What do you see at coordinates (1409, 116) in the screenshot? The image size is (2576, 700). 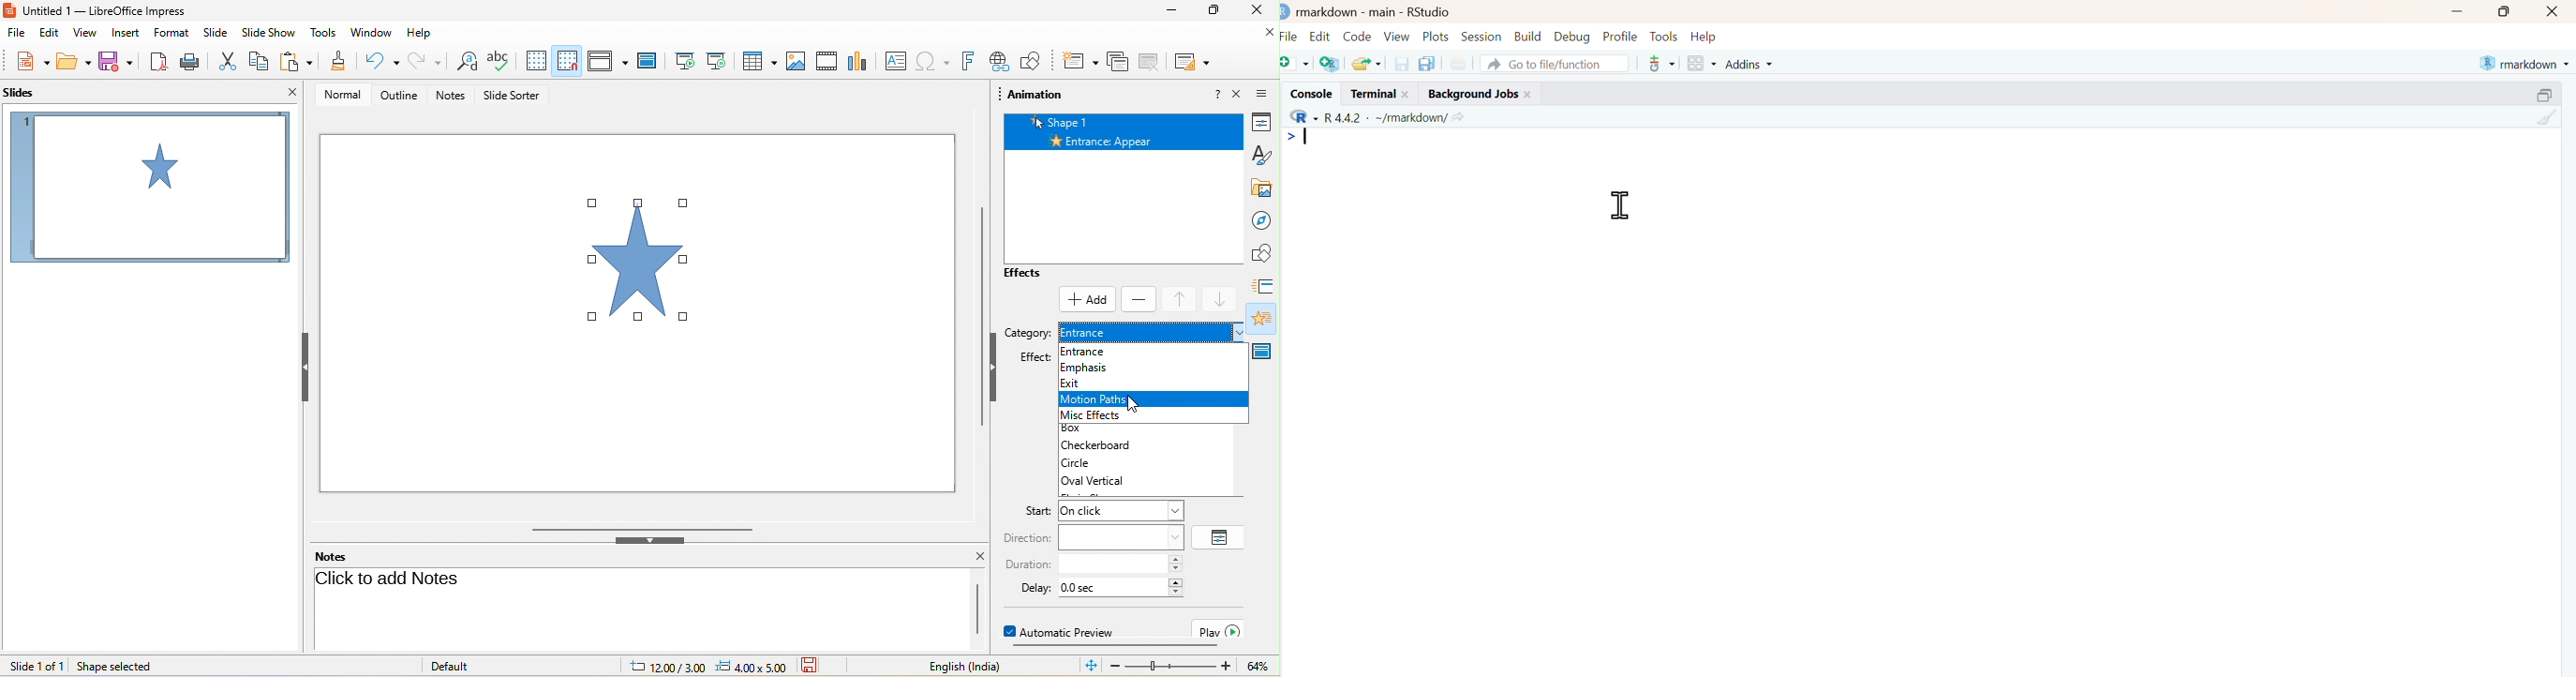 I see `~/markdown` at bounding box center [1409, 116].